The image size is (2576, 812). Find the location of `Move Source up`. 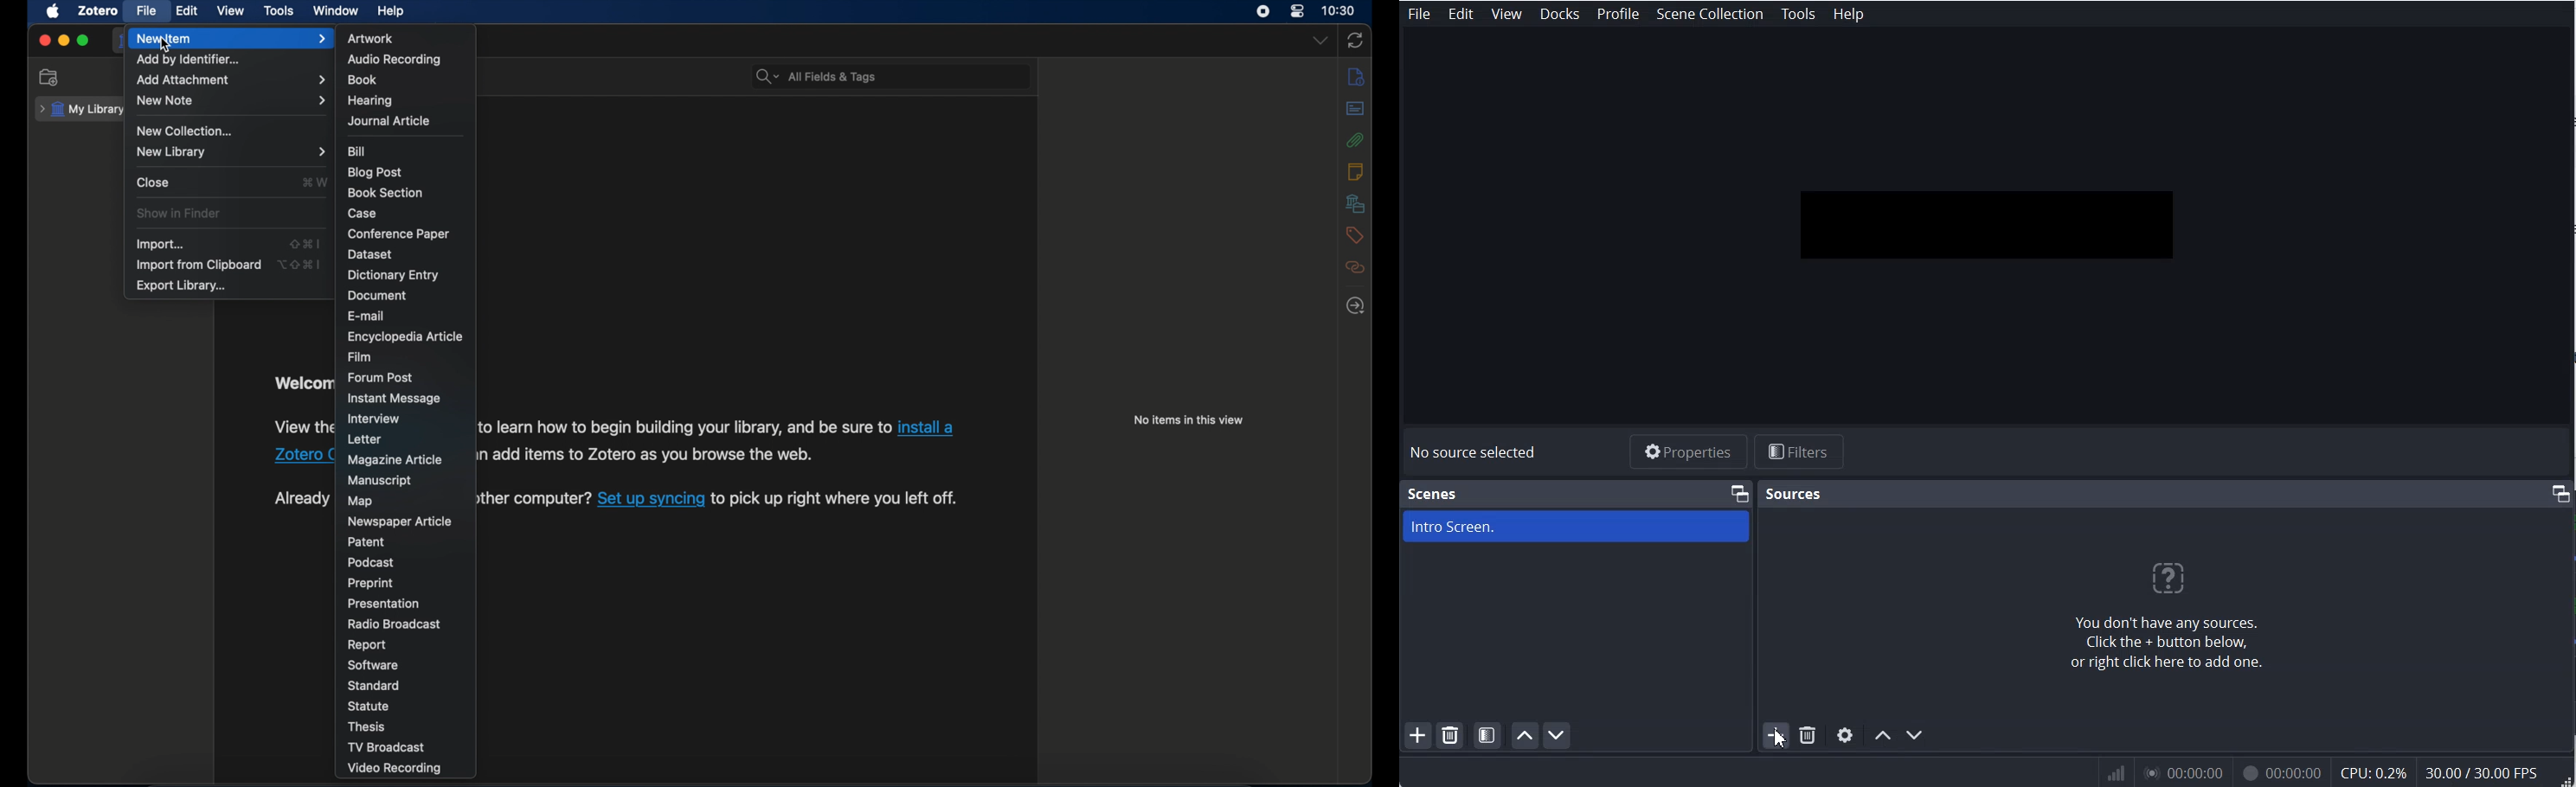

Move Source up is located at coordinates (1882, 734).